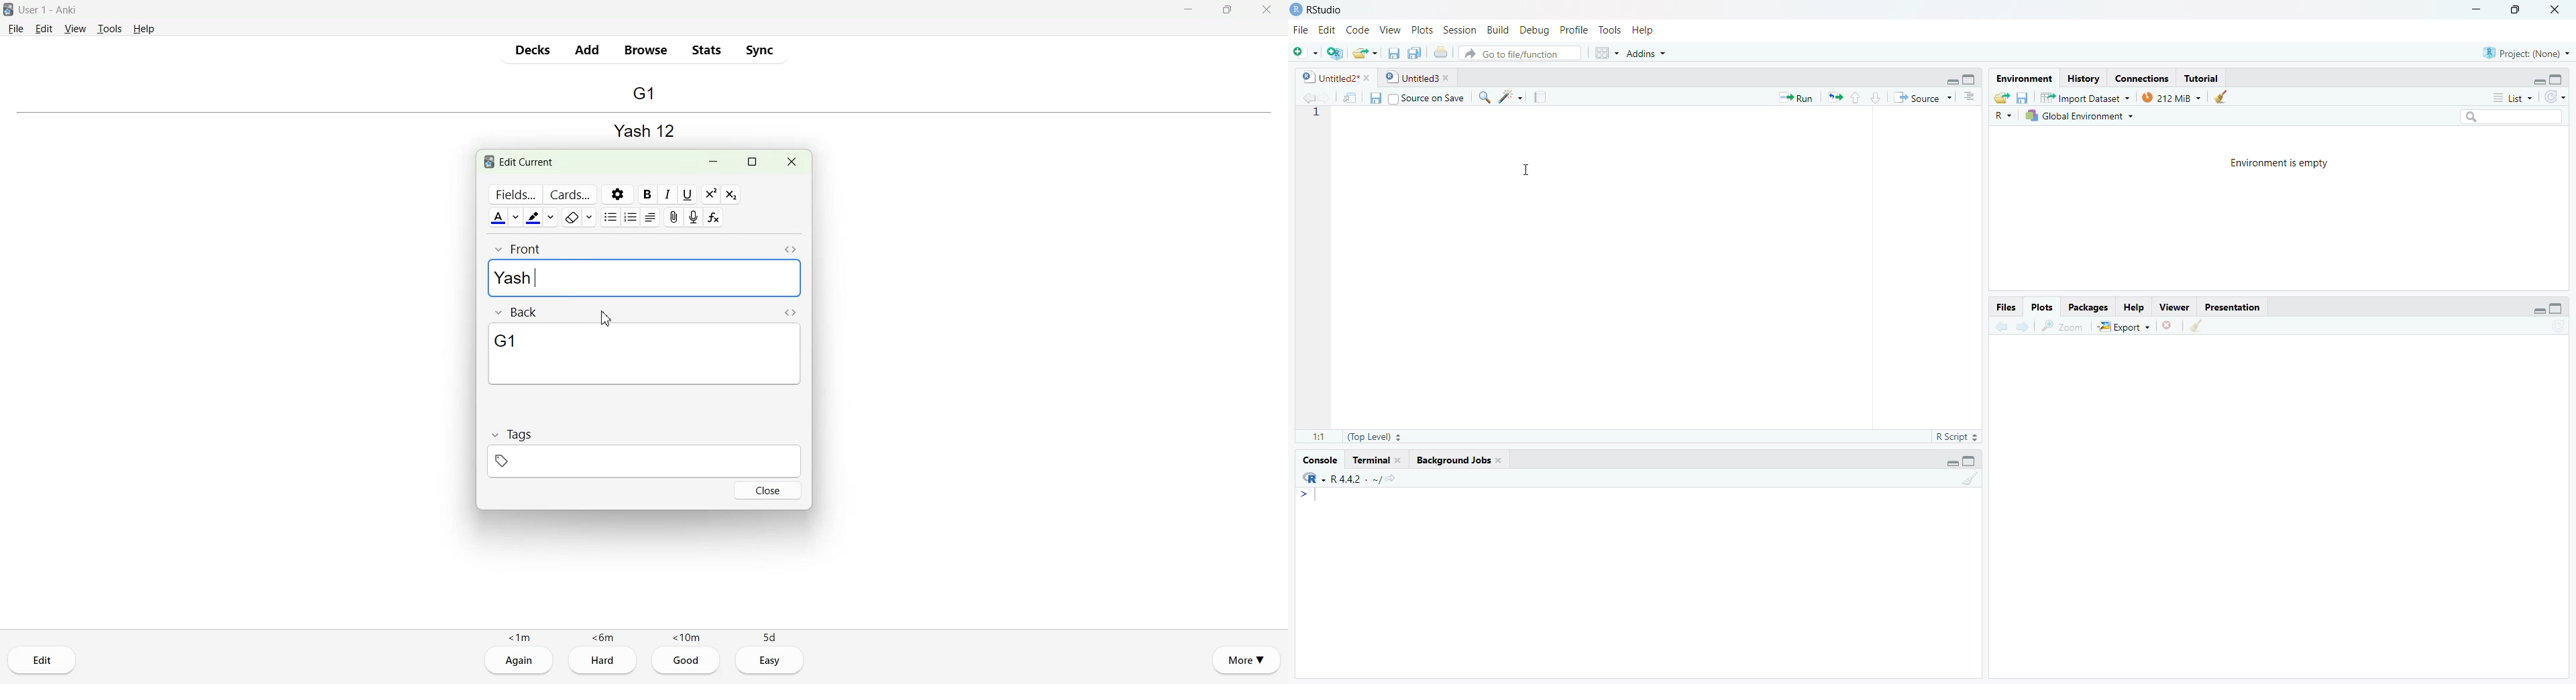 Image resolution: width=2576 pixels, height=700 pixels. I want to click on previous, so click(1305, 97).